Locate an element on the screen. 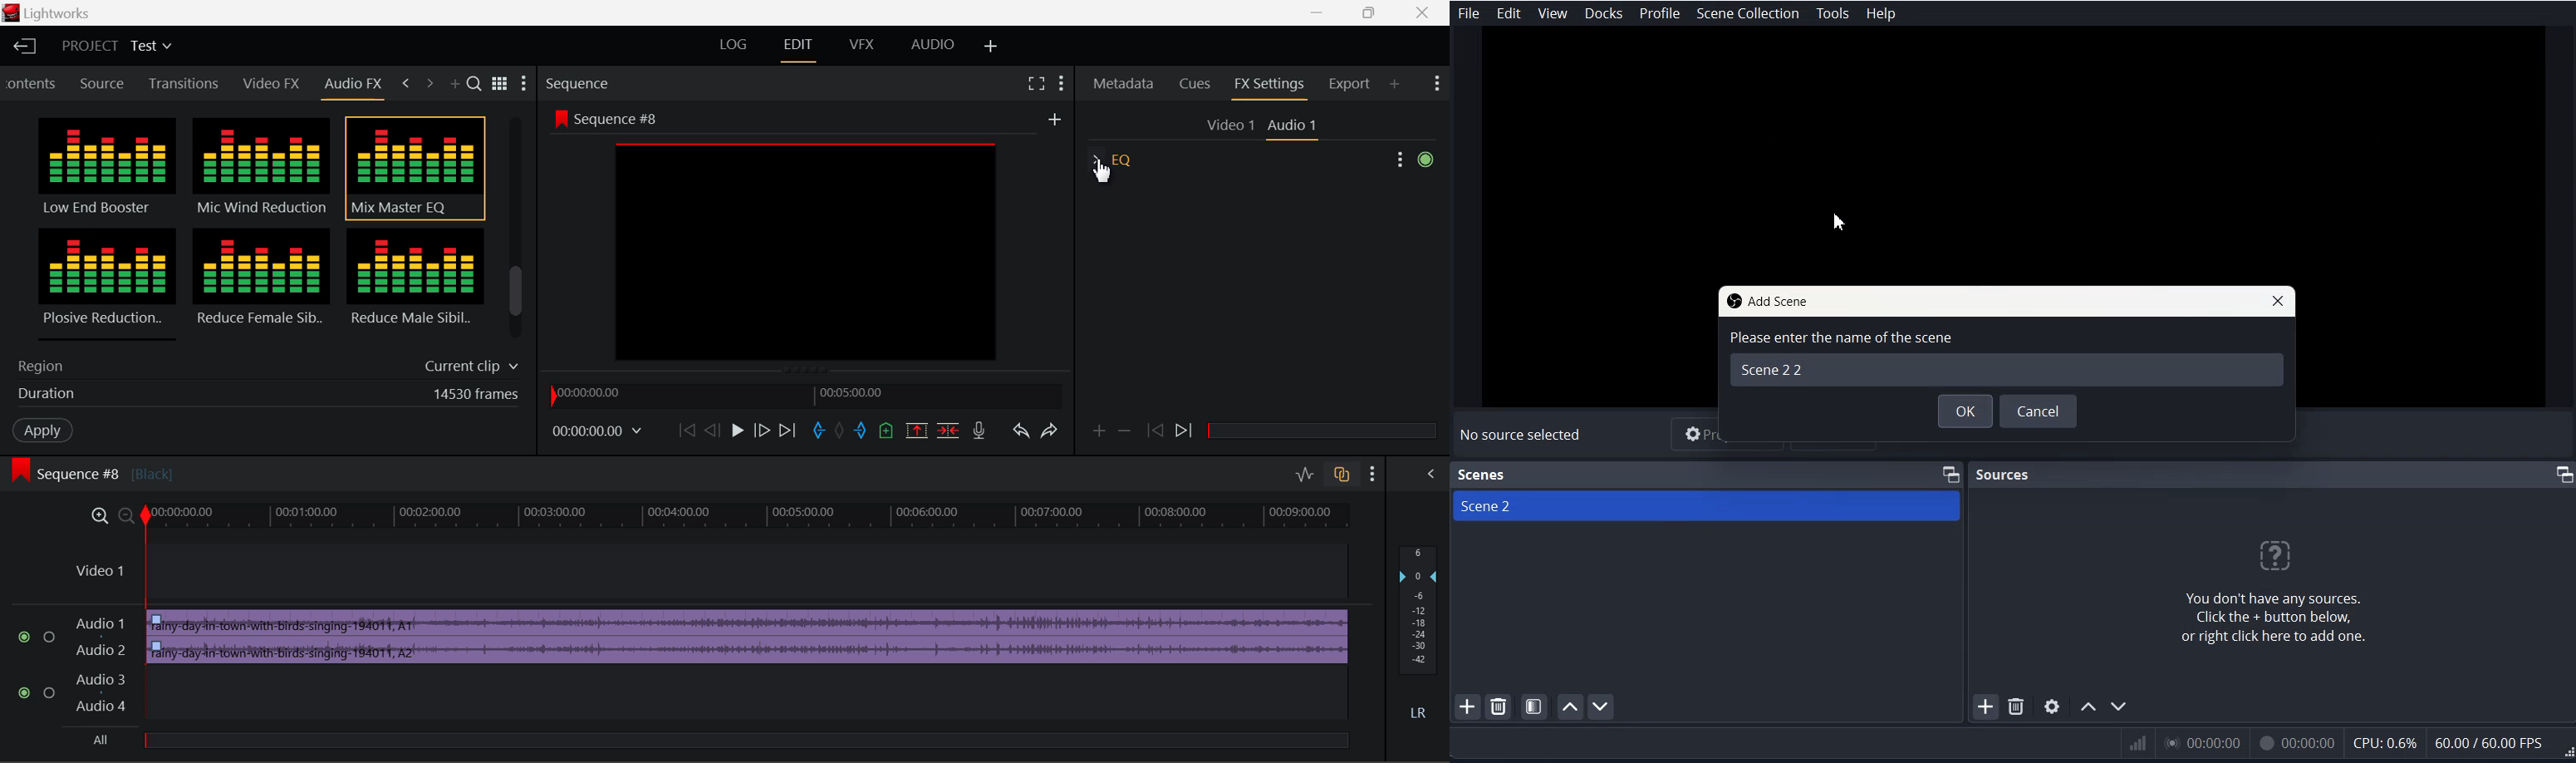  Sequence #8  is located at coordinates (604, 116).